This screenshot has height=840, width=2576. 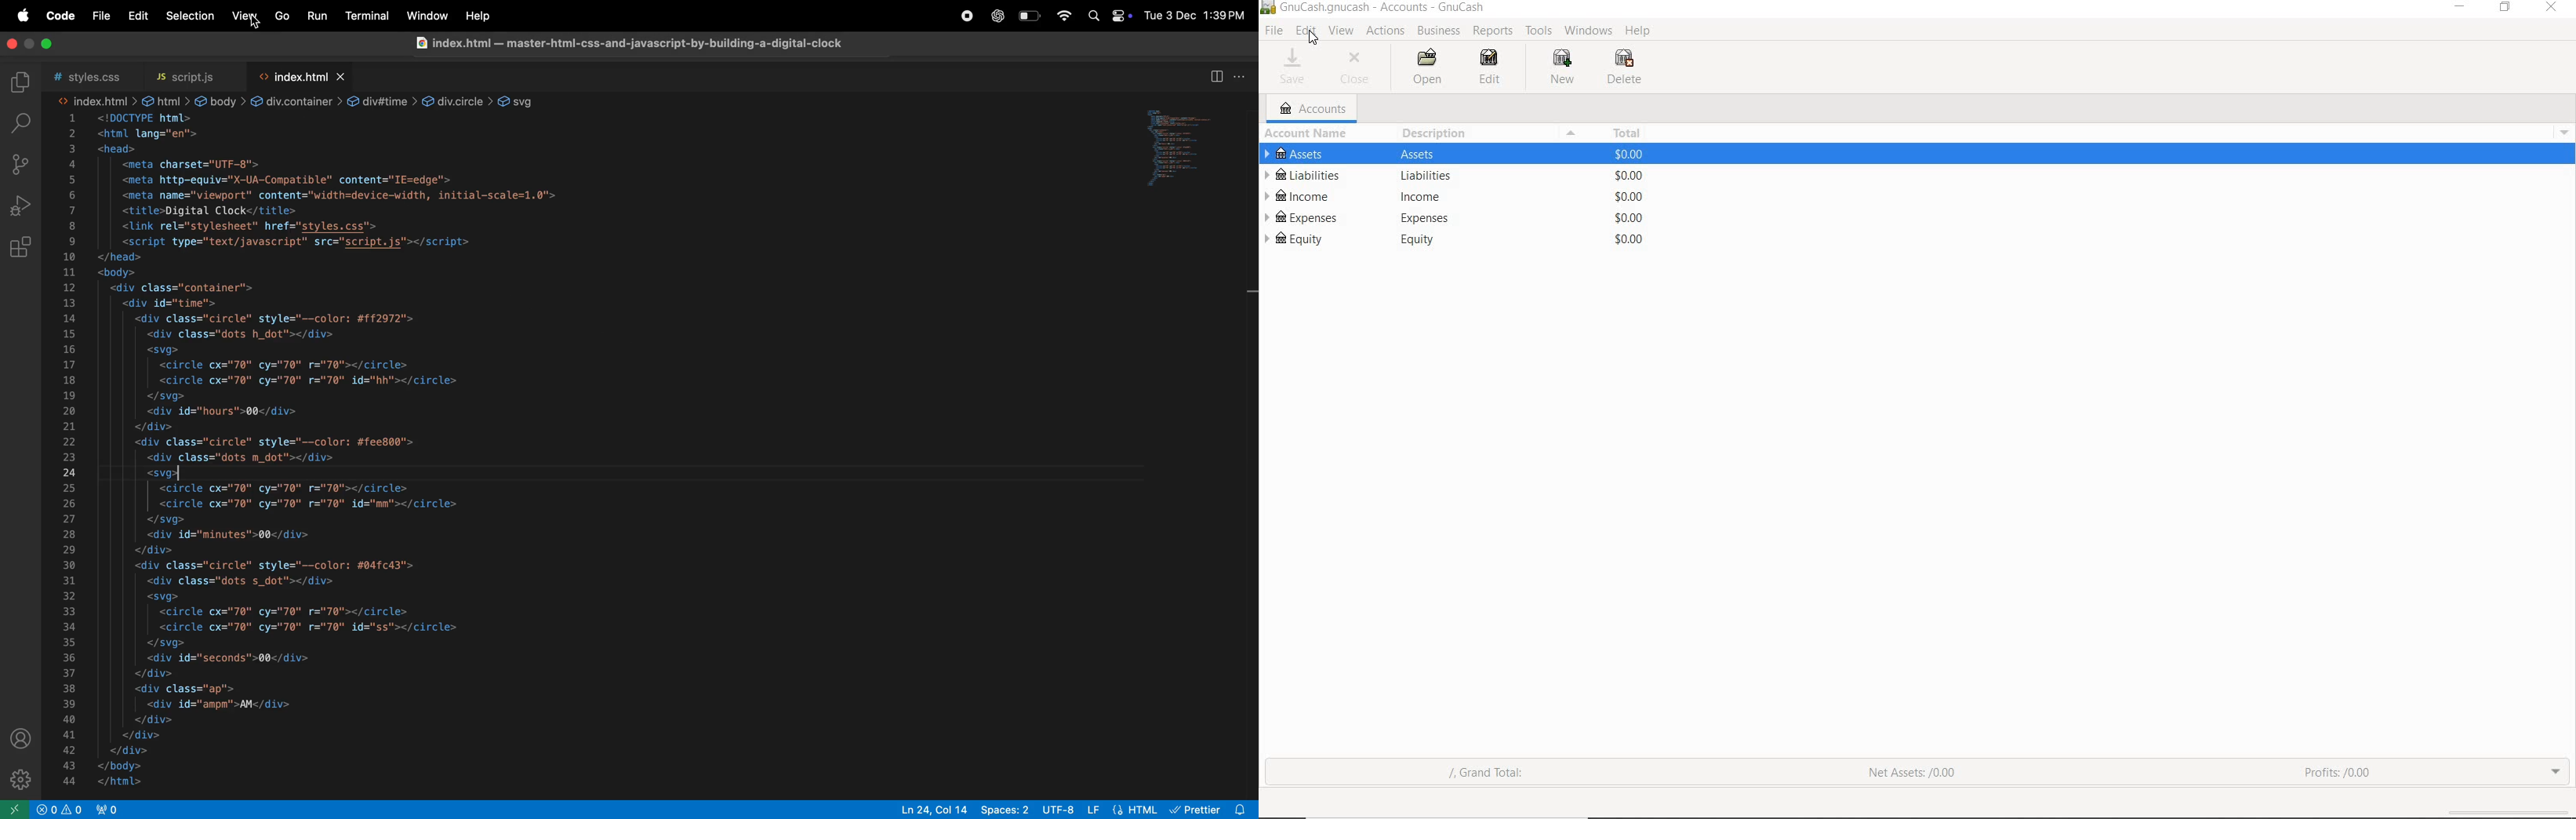 What do you see at coordinates (365, 15) in the screenshot?
I see `terminal` at bounding box center [365, 15].